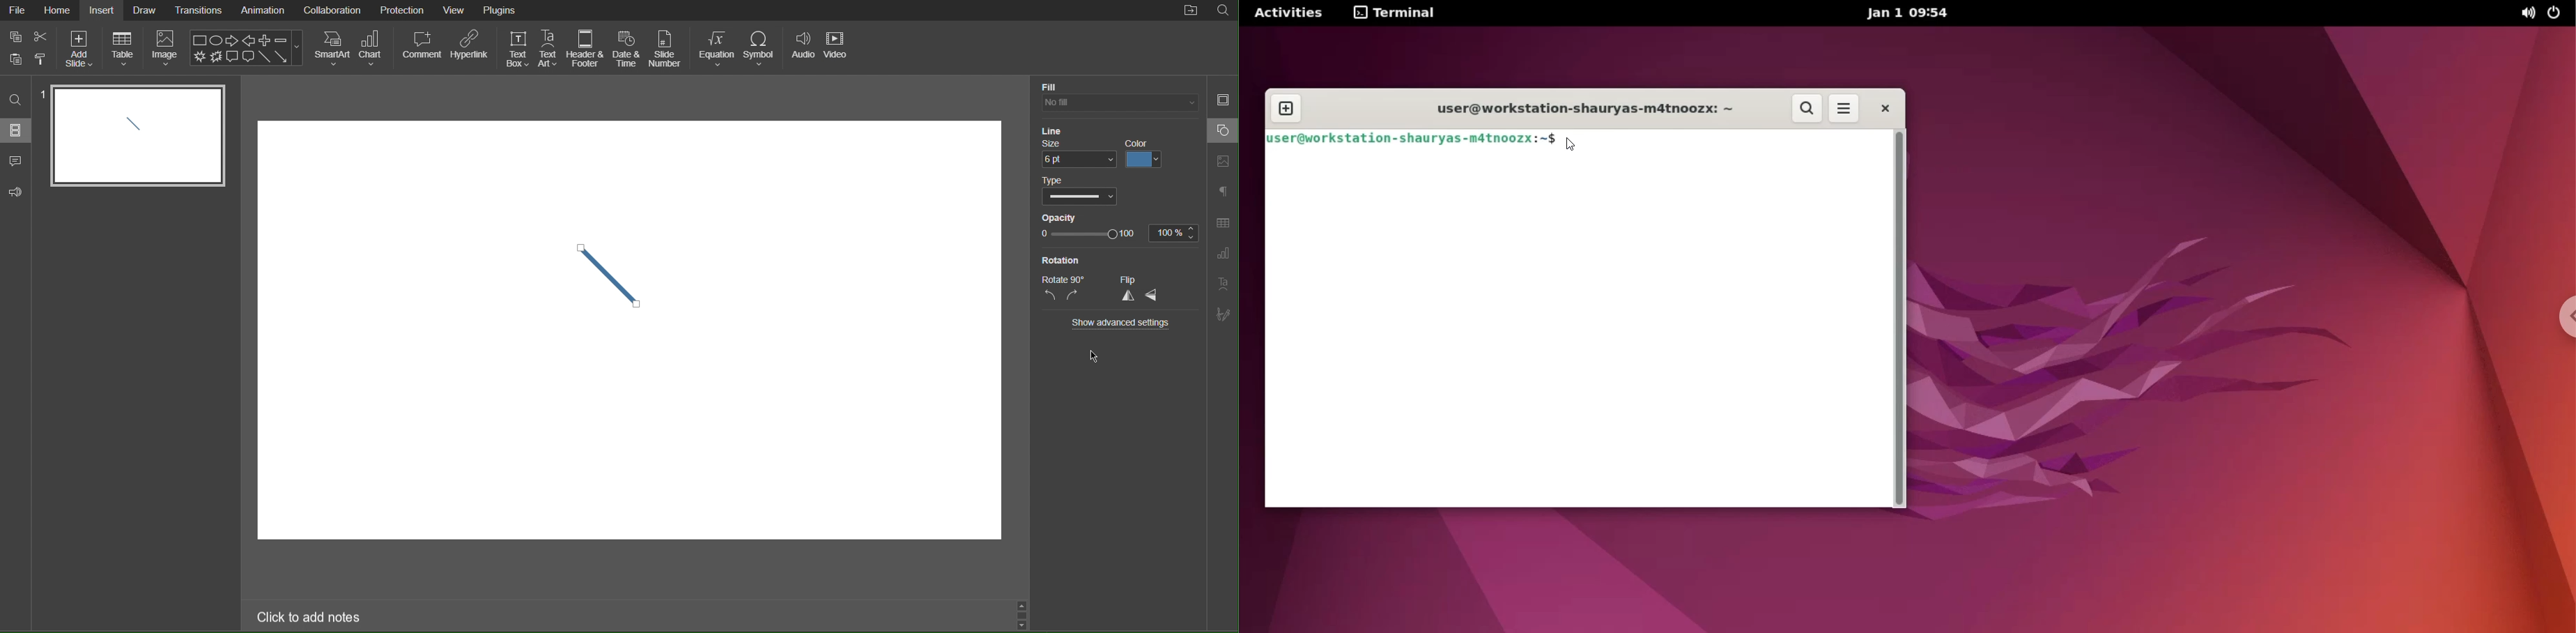 This screenshot has height=644, width=2576. What do you see at coordinates (1223, 11) in the screenshot?
I see `Search` at bounding box center [1223, 11].